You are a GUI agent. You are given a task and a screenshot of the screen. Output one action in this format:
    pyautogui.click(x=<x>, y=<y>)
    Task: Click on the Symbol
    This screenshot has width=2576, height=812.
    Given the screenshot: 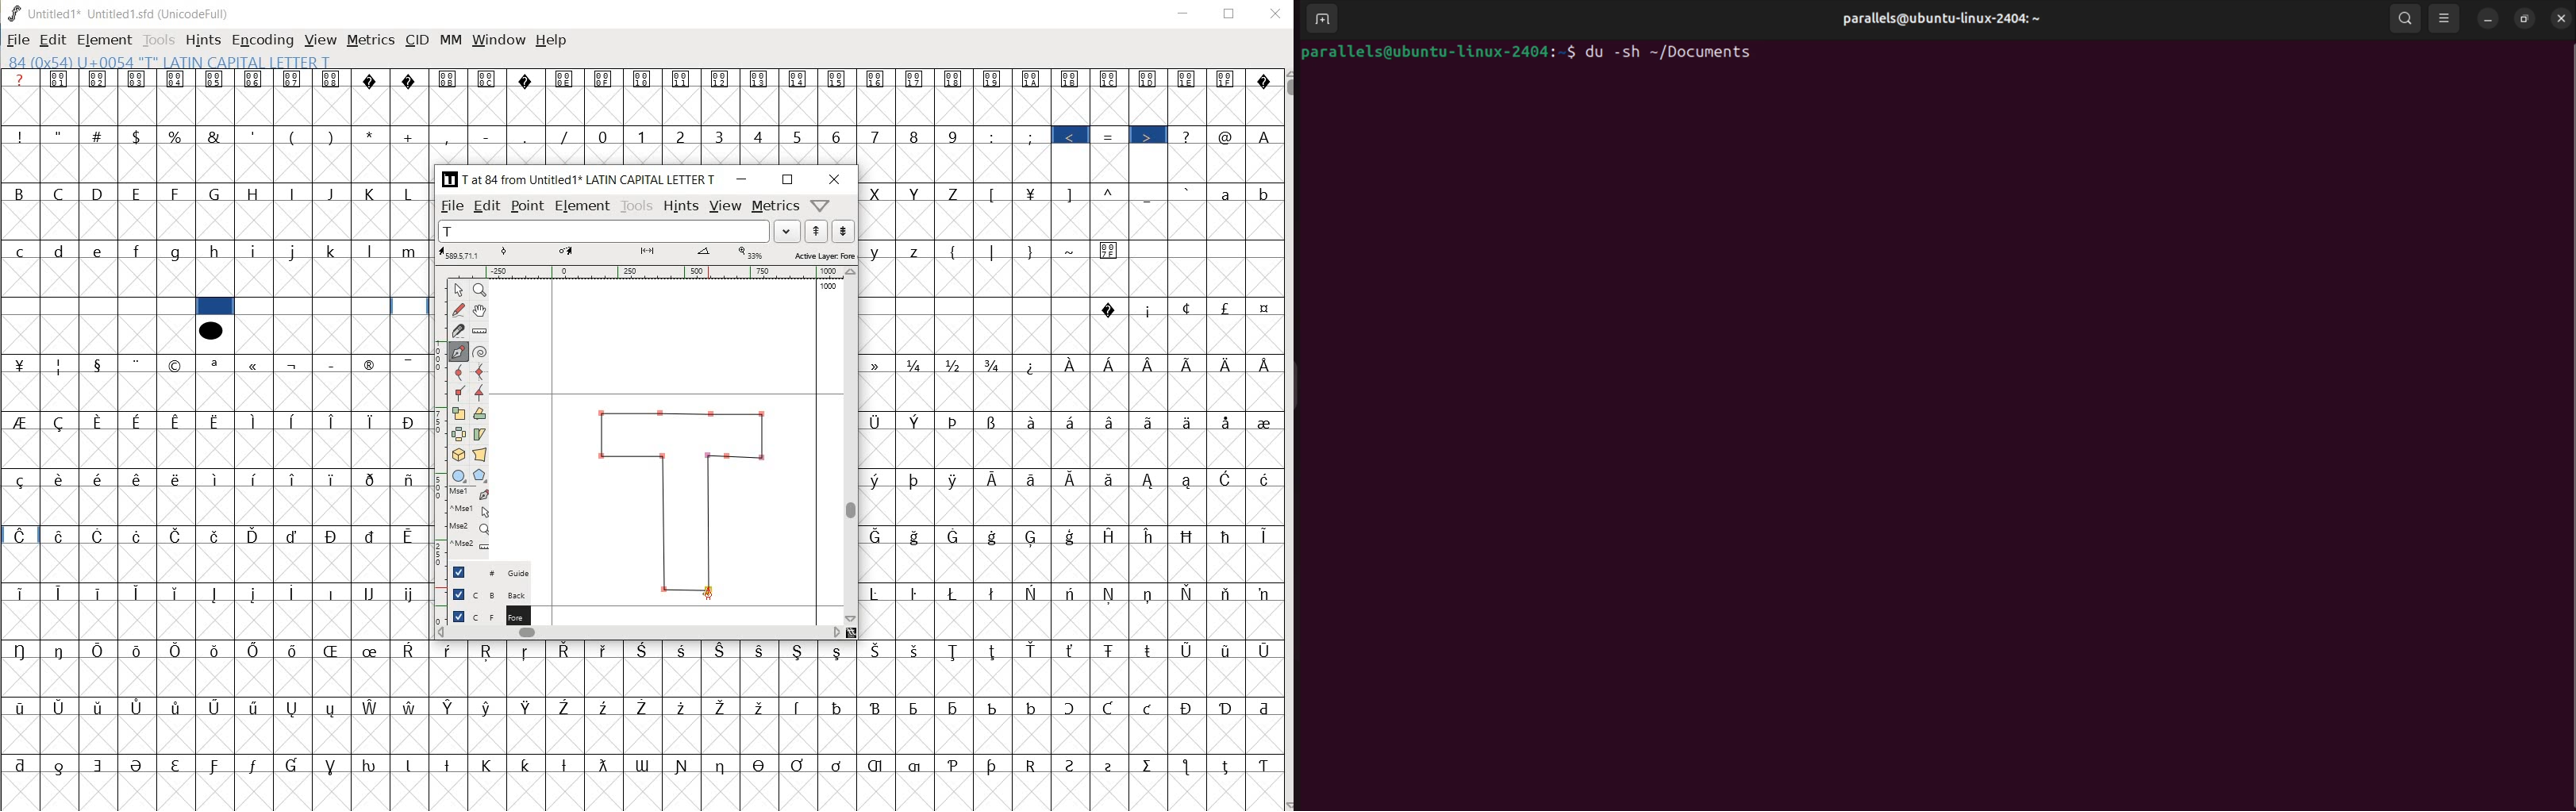 What is the action you would take?
    pyautogui.click(x=410, y=535)
    